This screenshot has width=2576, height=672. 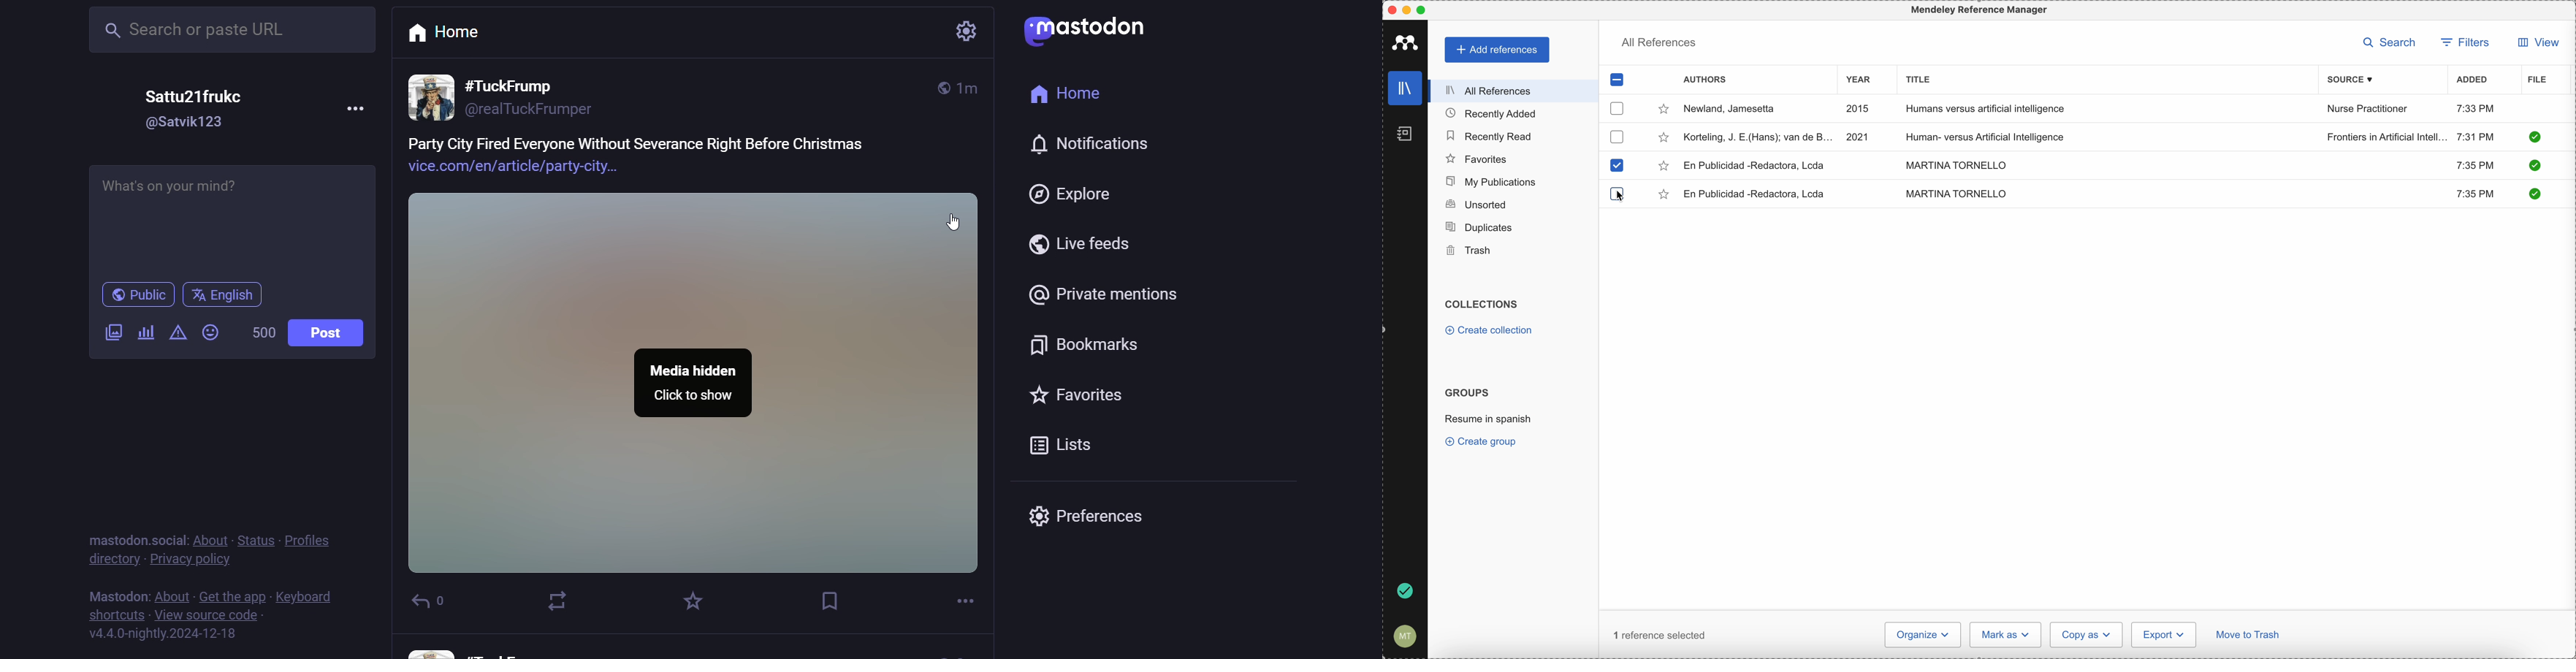 What do you see at coordinates (1467, 391) in the screenshot?
I see `groups` at bounding box center [1467, 391].